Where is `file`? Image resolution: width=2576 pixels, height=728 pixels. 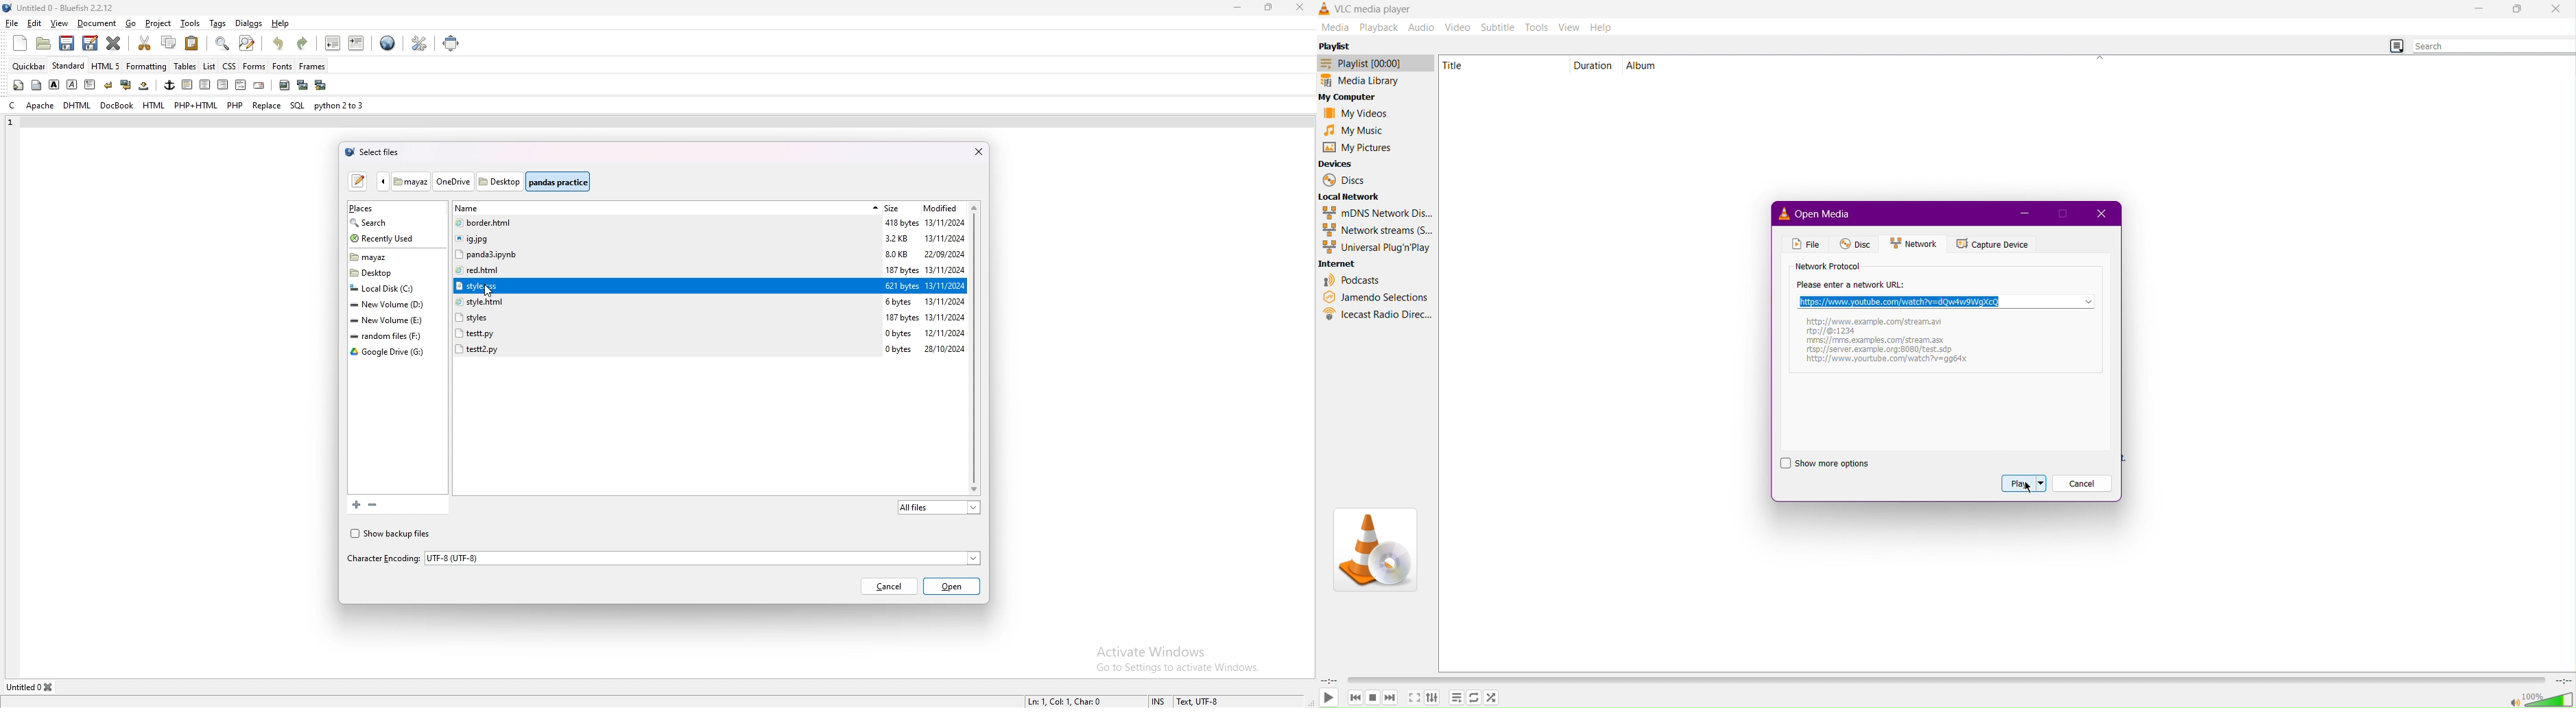 file is located at coordinates (666, 253).